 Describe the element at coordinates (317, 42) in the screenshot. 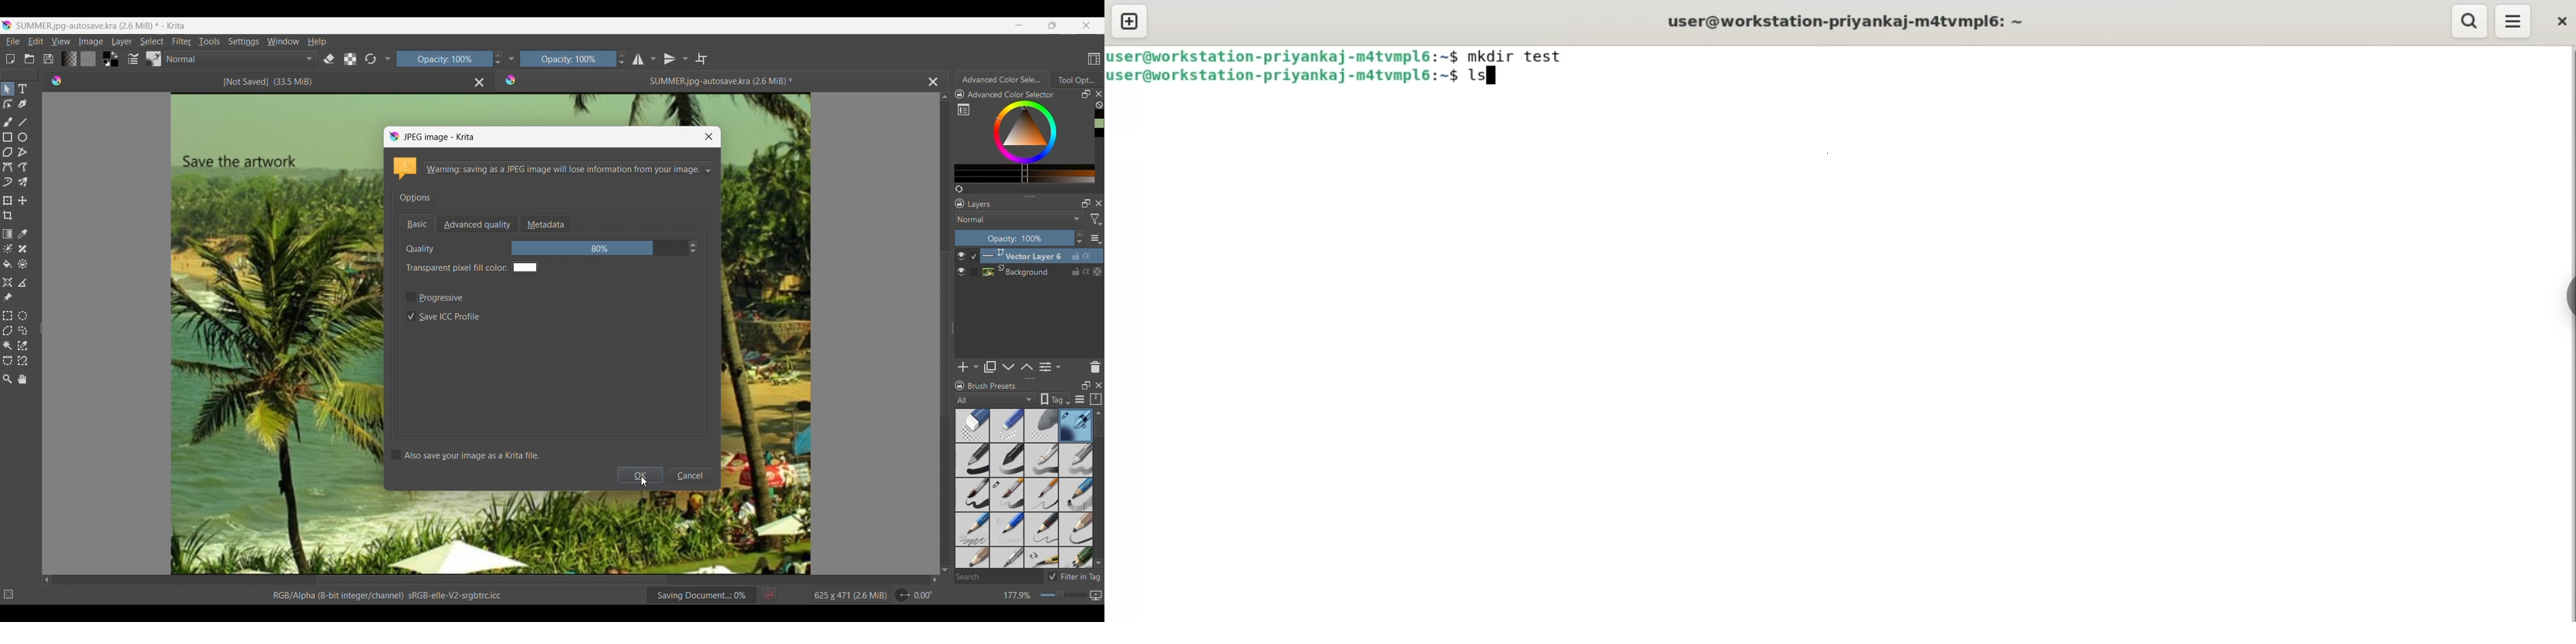

I see `Help` at that location.